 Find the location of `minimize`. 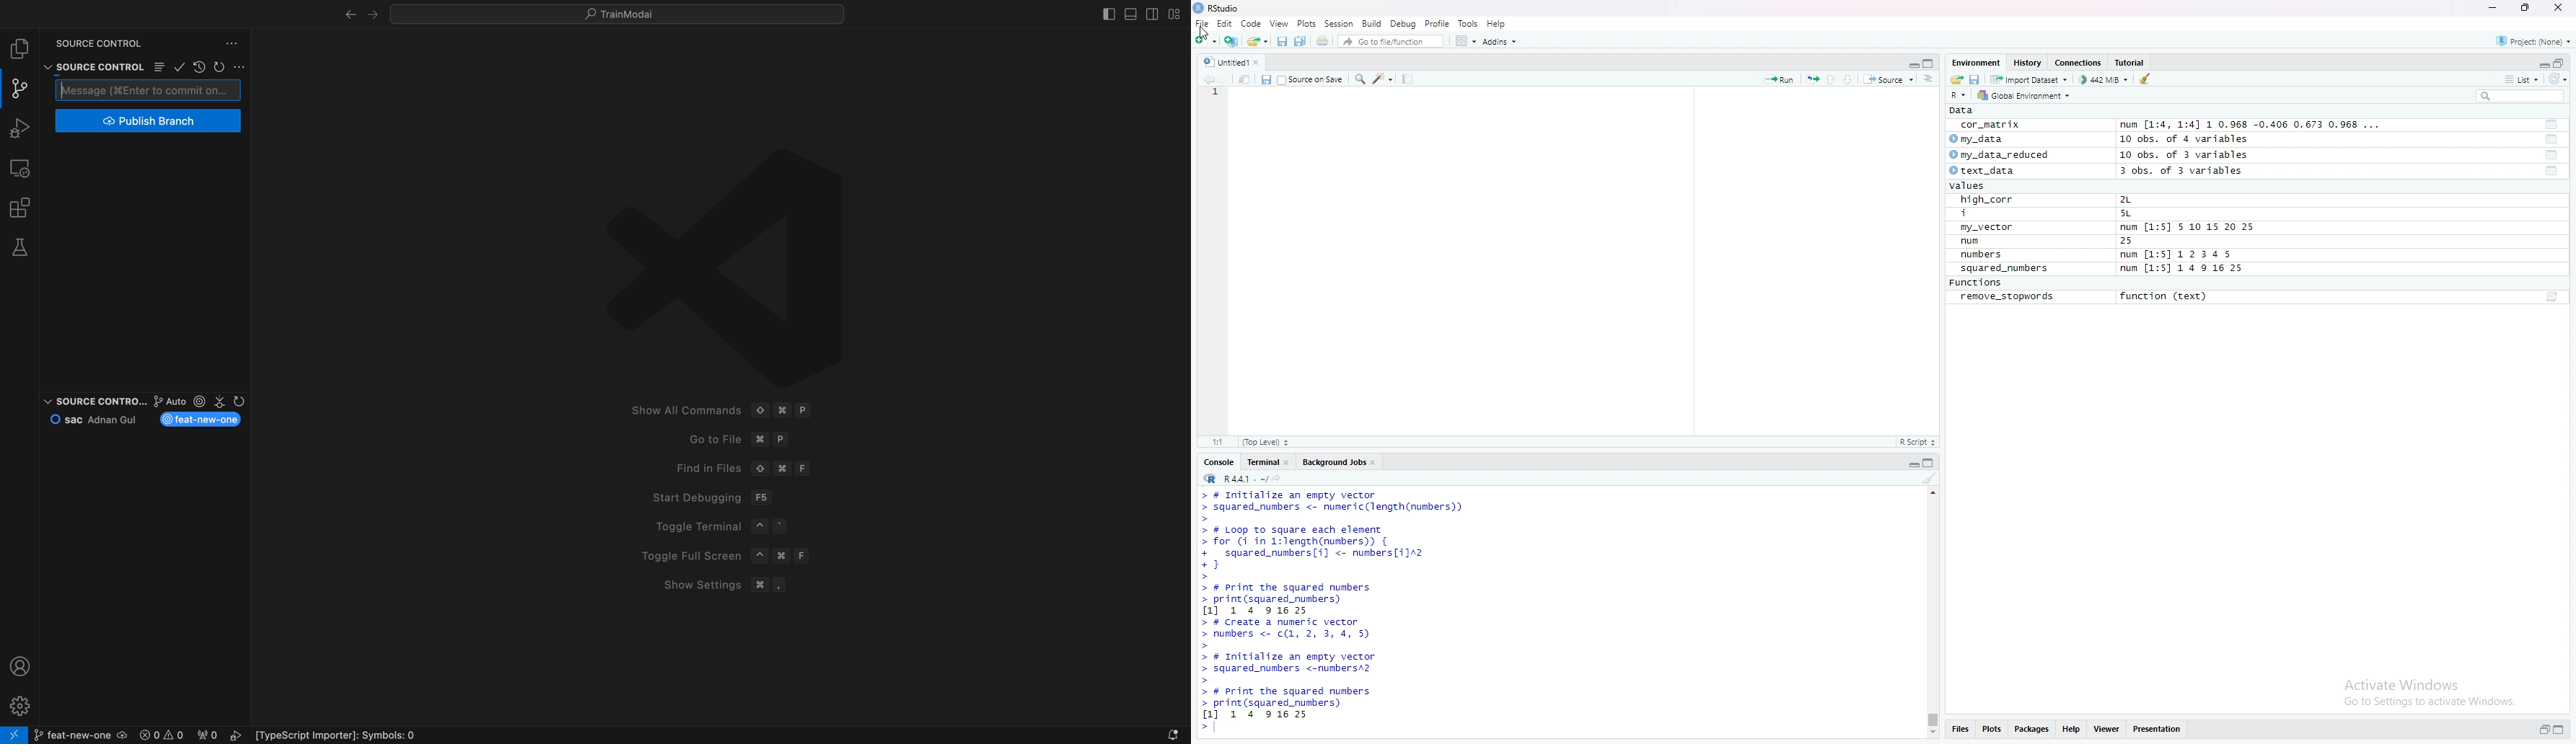

minimize is located at coordinates (2539, 63).